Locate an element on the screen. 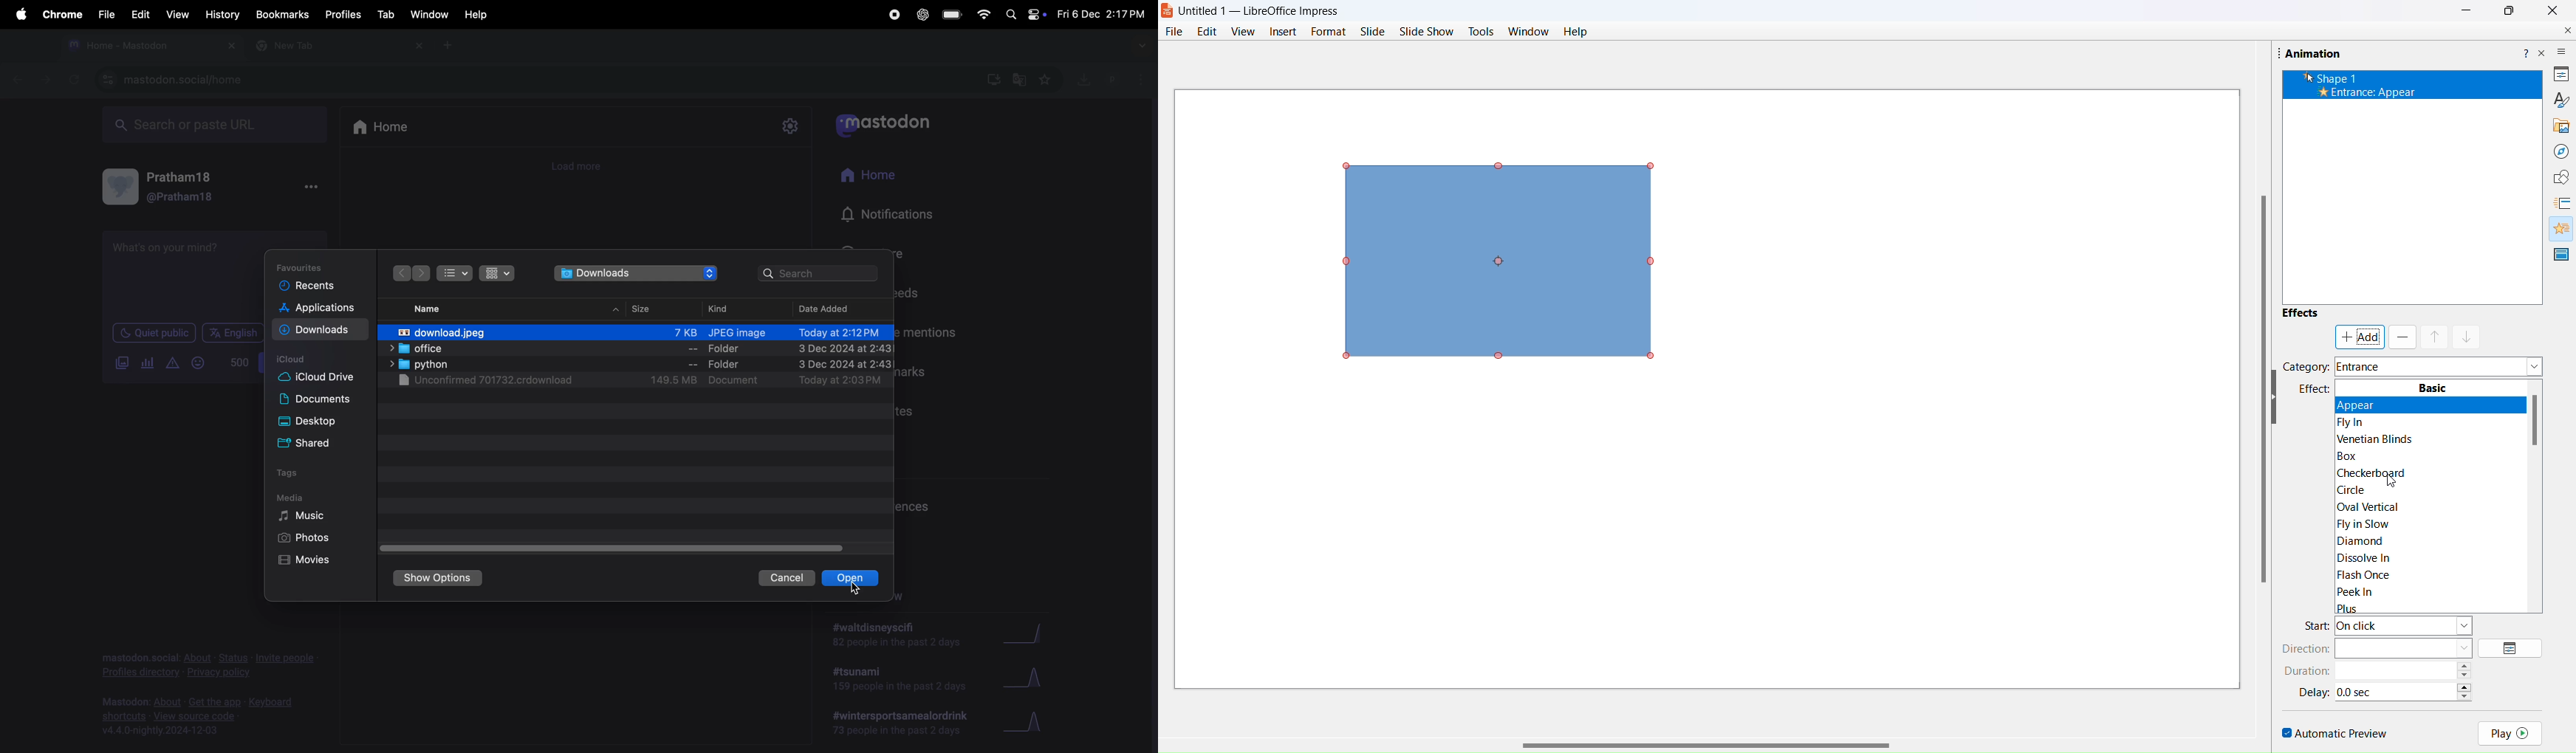  time is located at coordinates (2396, 690).